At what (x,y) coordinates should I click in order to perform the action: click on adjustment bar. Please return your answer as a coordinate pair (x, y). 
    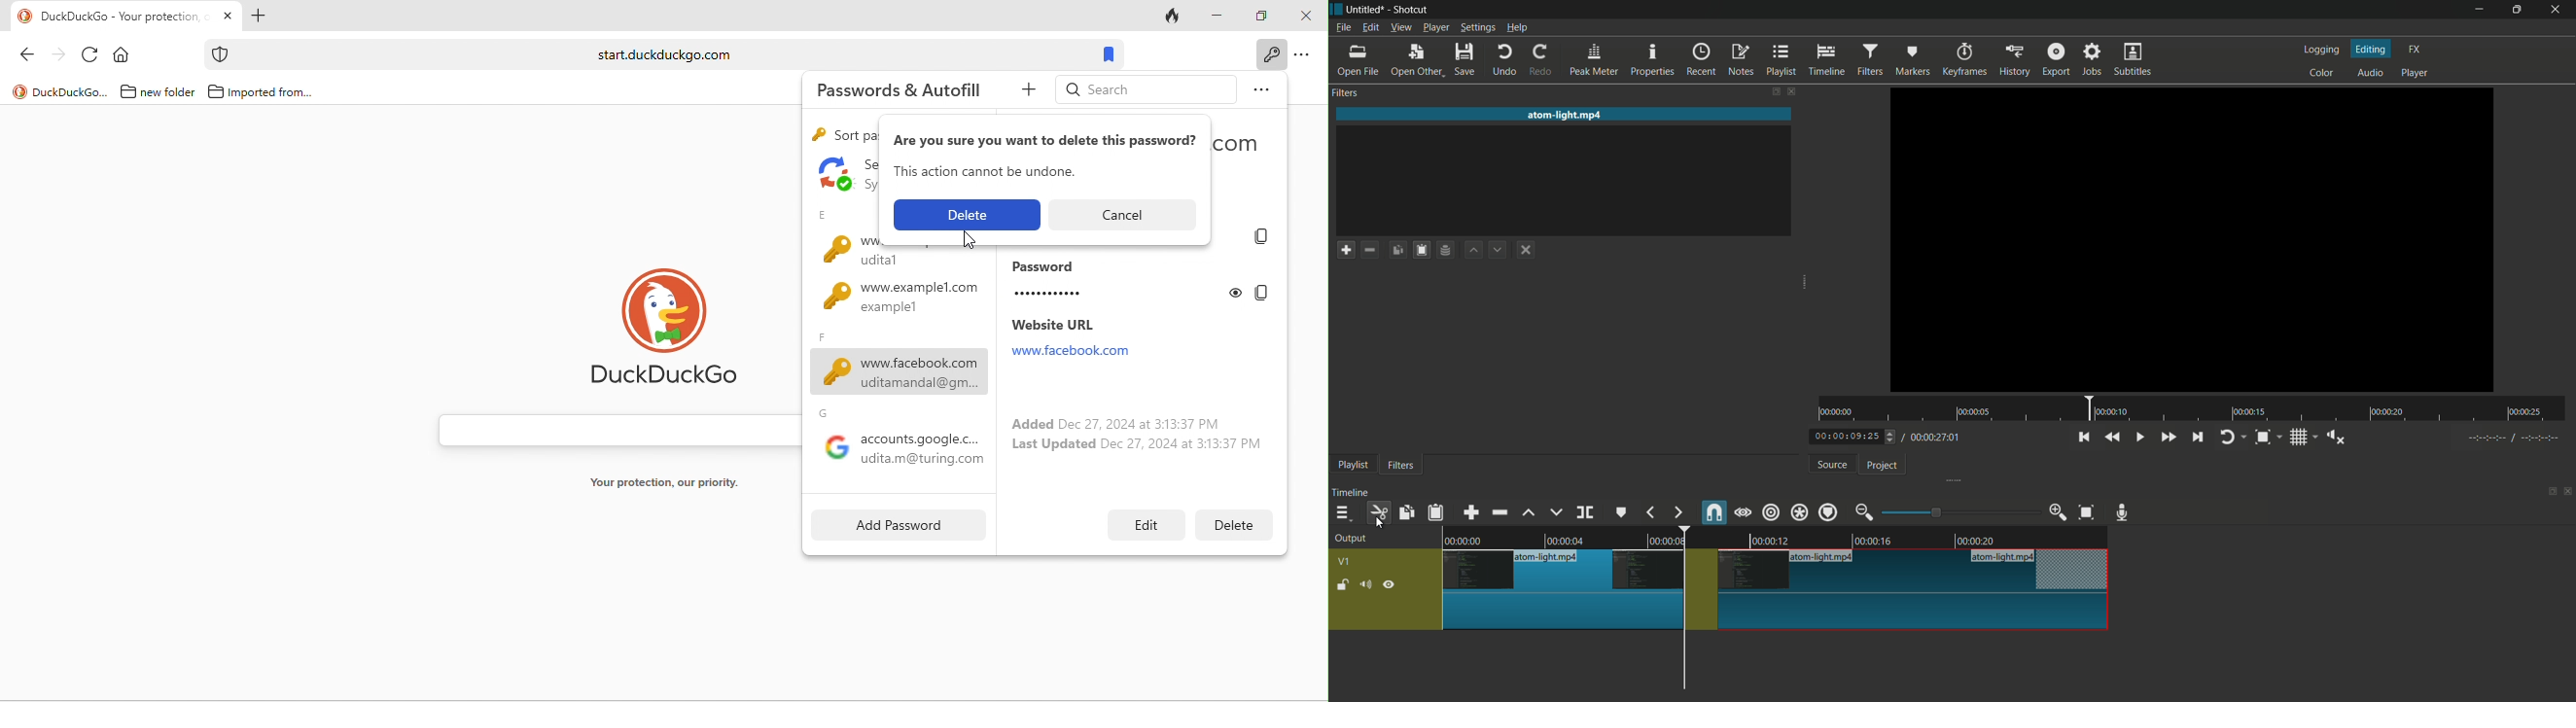
    Looking at the image, I should click on (1960, 512).